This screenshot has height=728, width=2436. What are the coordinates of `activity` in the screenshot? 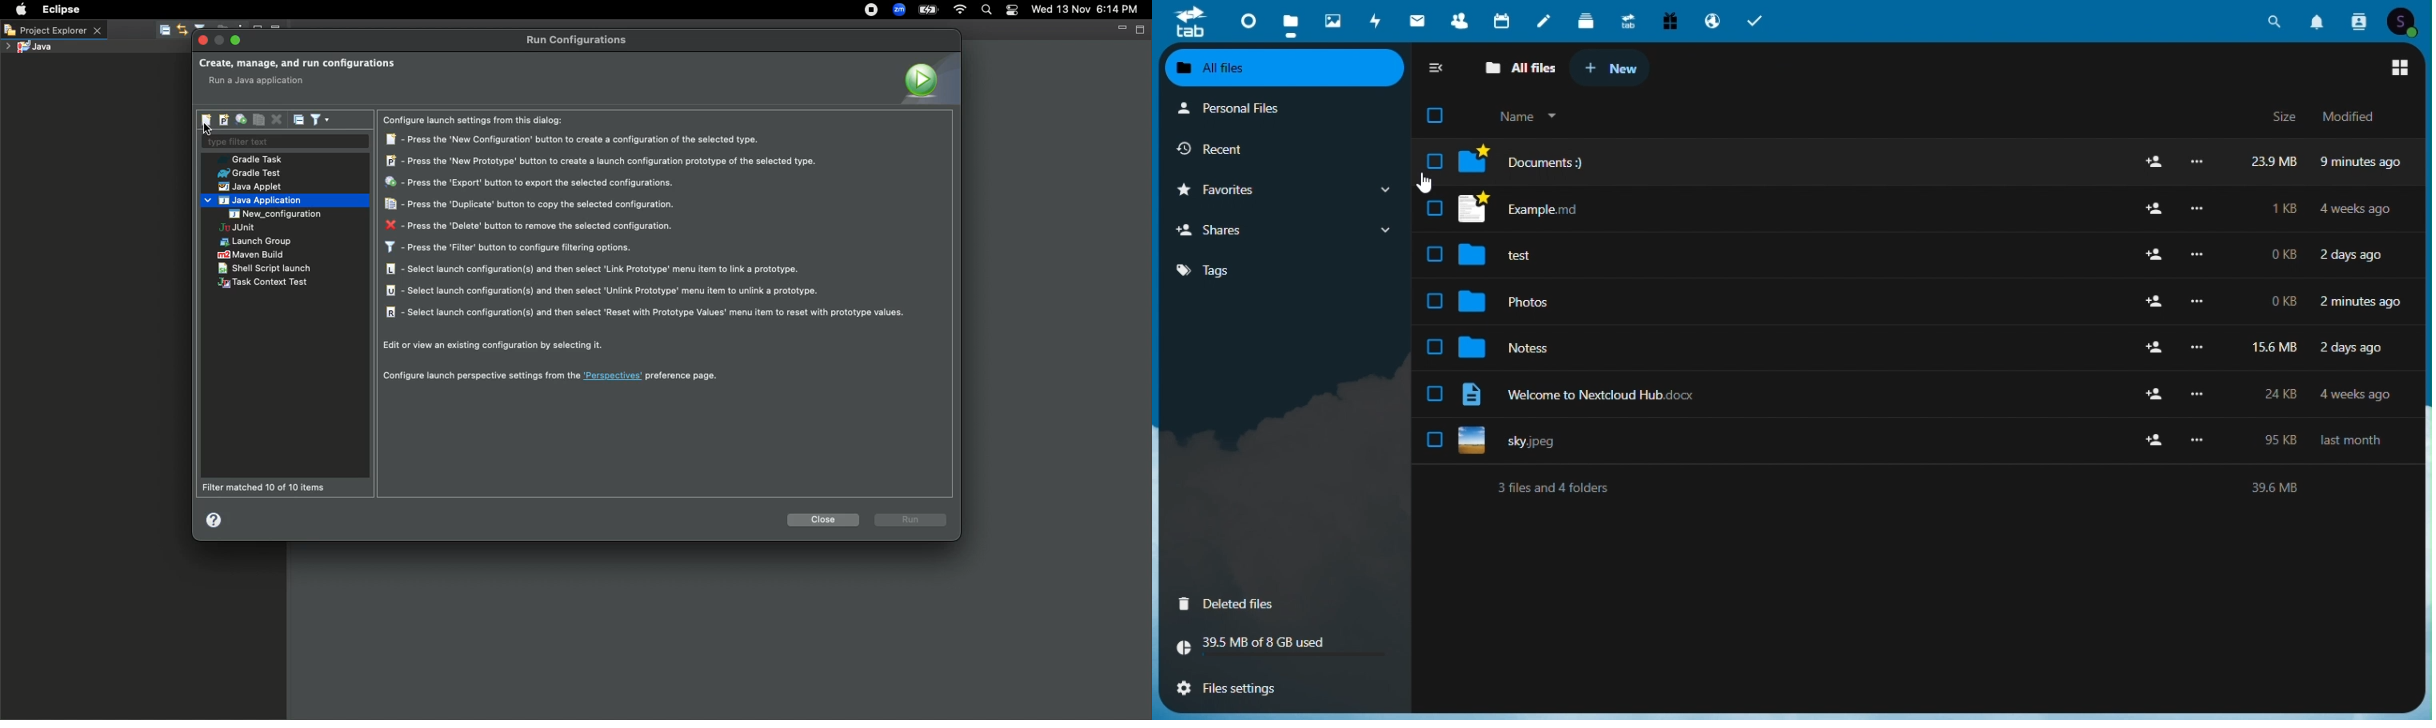 It's located at (1376, 19).